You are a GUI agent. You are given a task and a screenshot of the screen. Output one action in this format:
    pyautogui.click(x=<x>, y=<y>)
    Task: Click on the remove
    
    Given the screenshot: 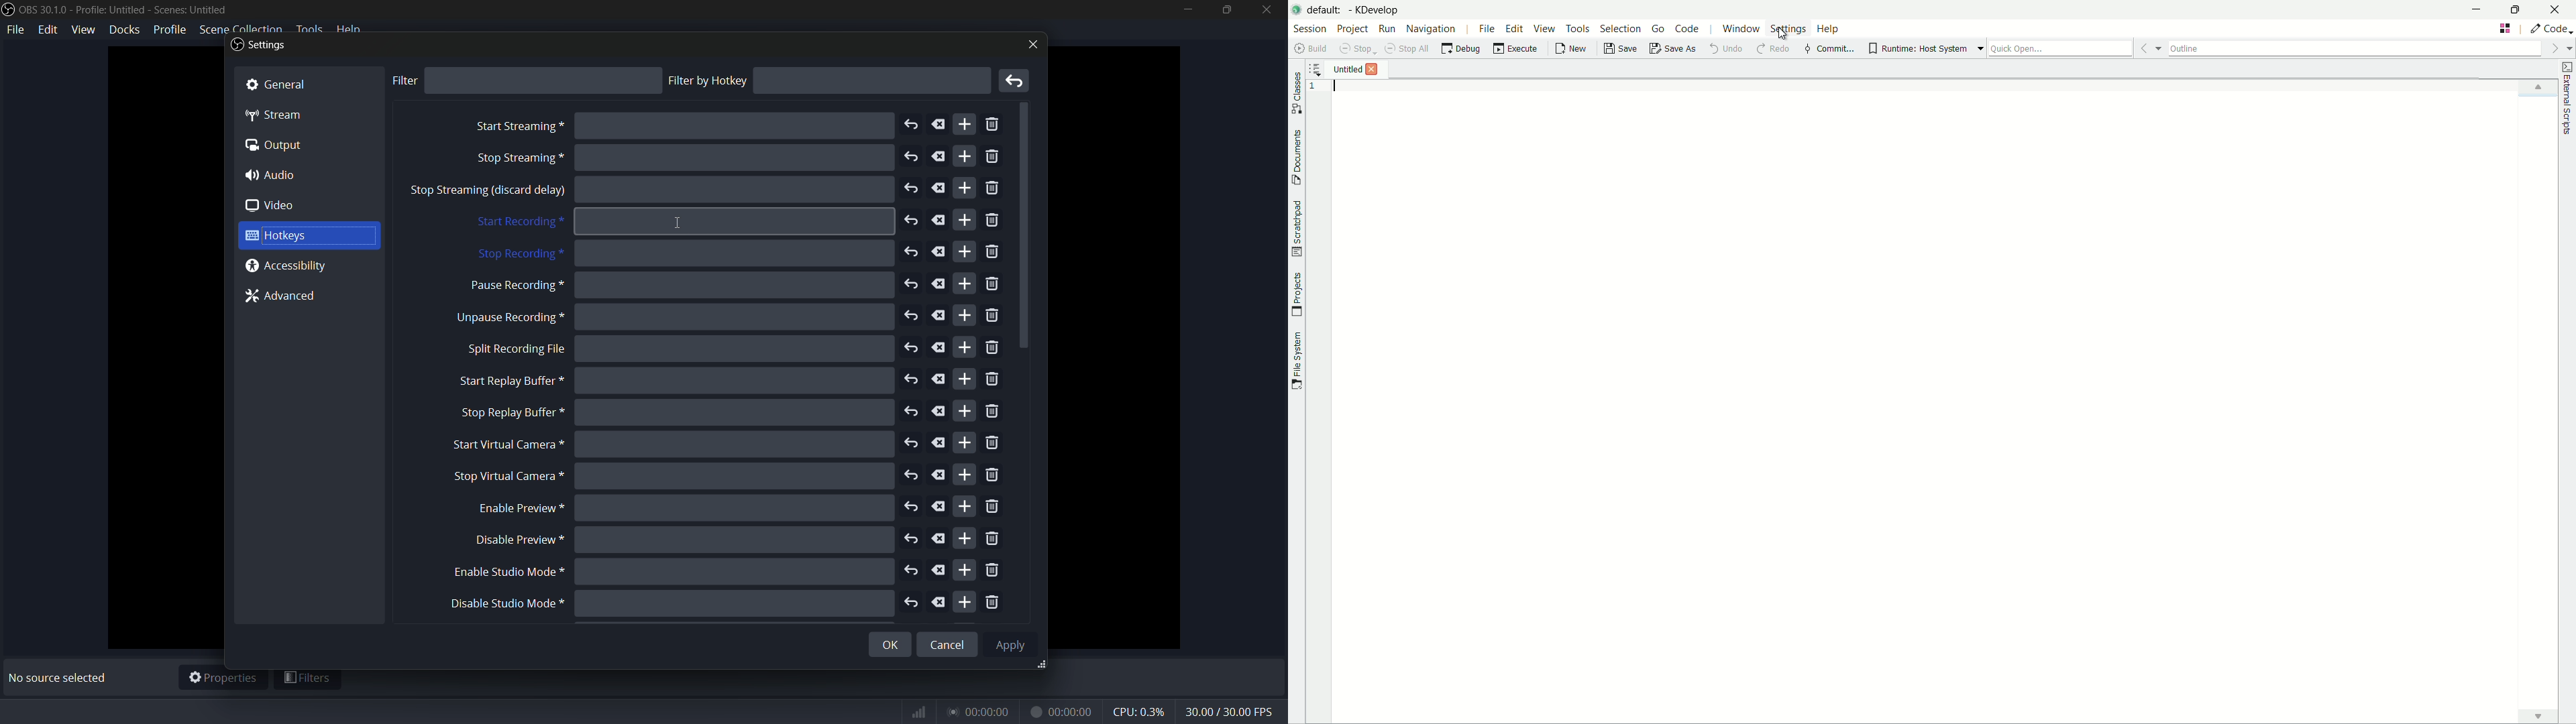 What is the action you would take?
    pyautogui.click(x=994, y=476)
    